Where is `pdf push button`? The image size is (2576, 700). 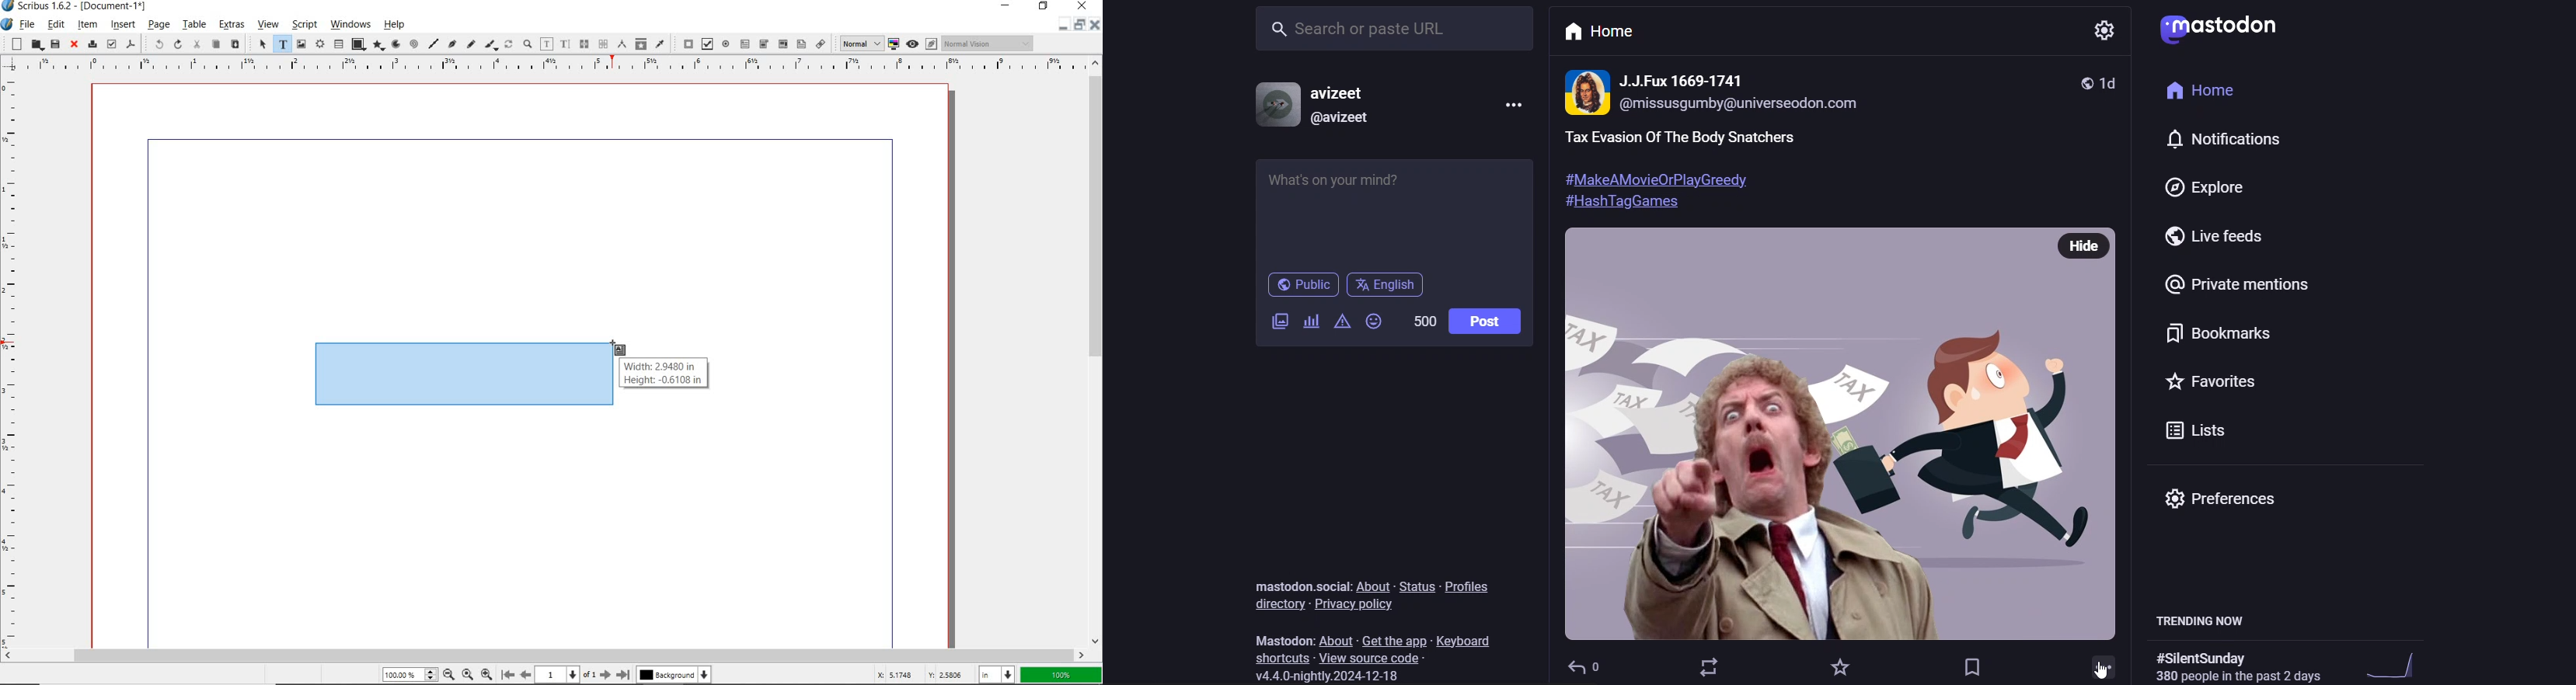
pdf push button is located at coordinates (685, 44).